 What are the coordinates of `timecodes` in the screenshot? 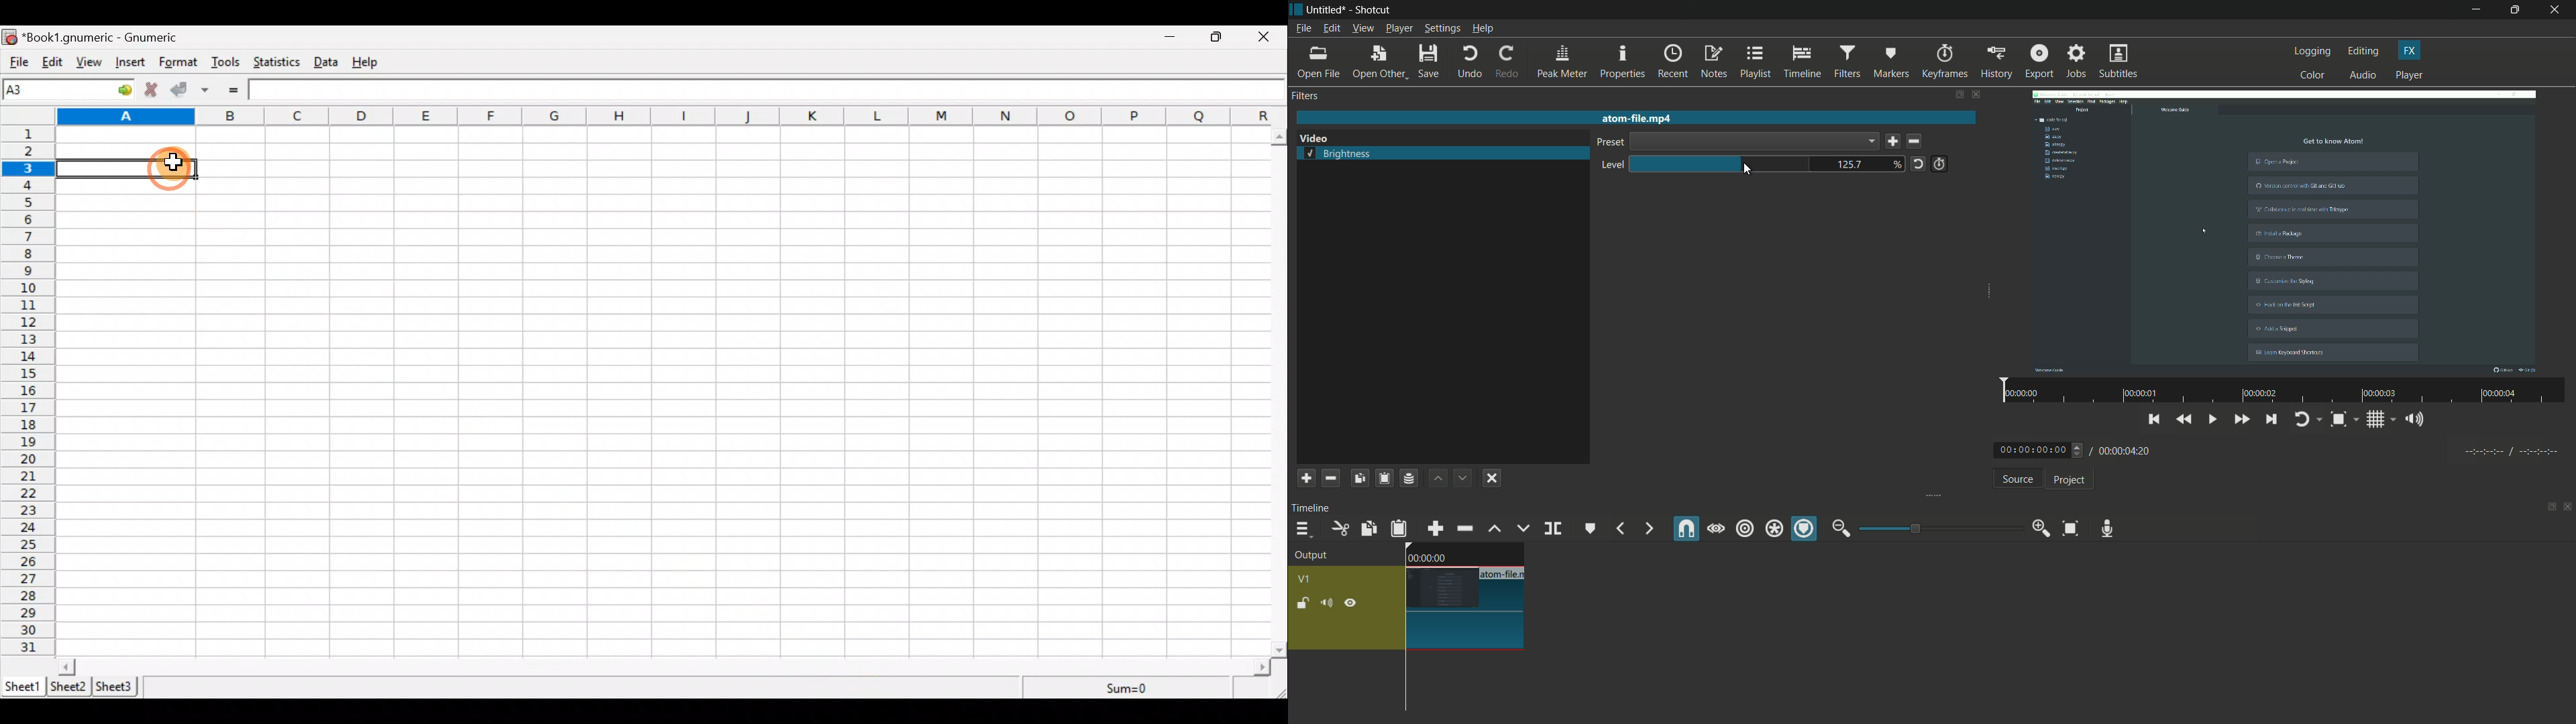 It's located at (2510, 449).